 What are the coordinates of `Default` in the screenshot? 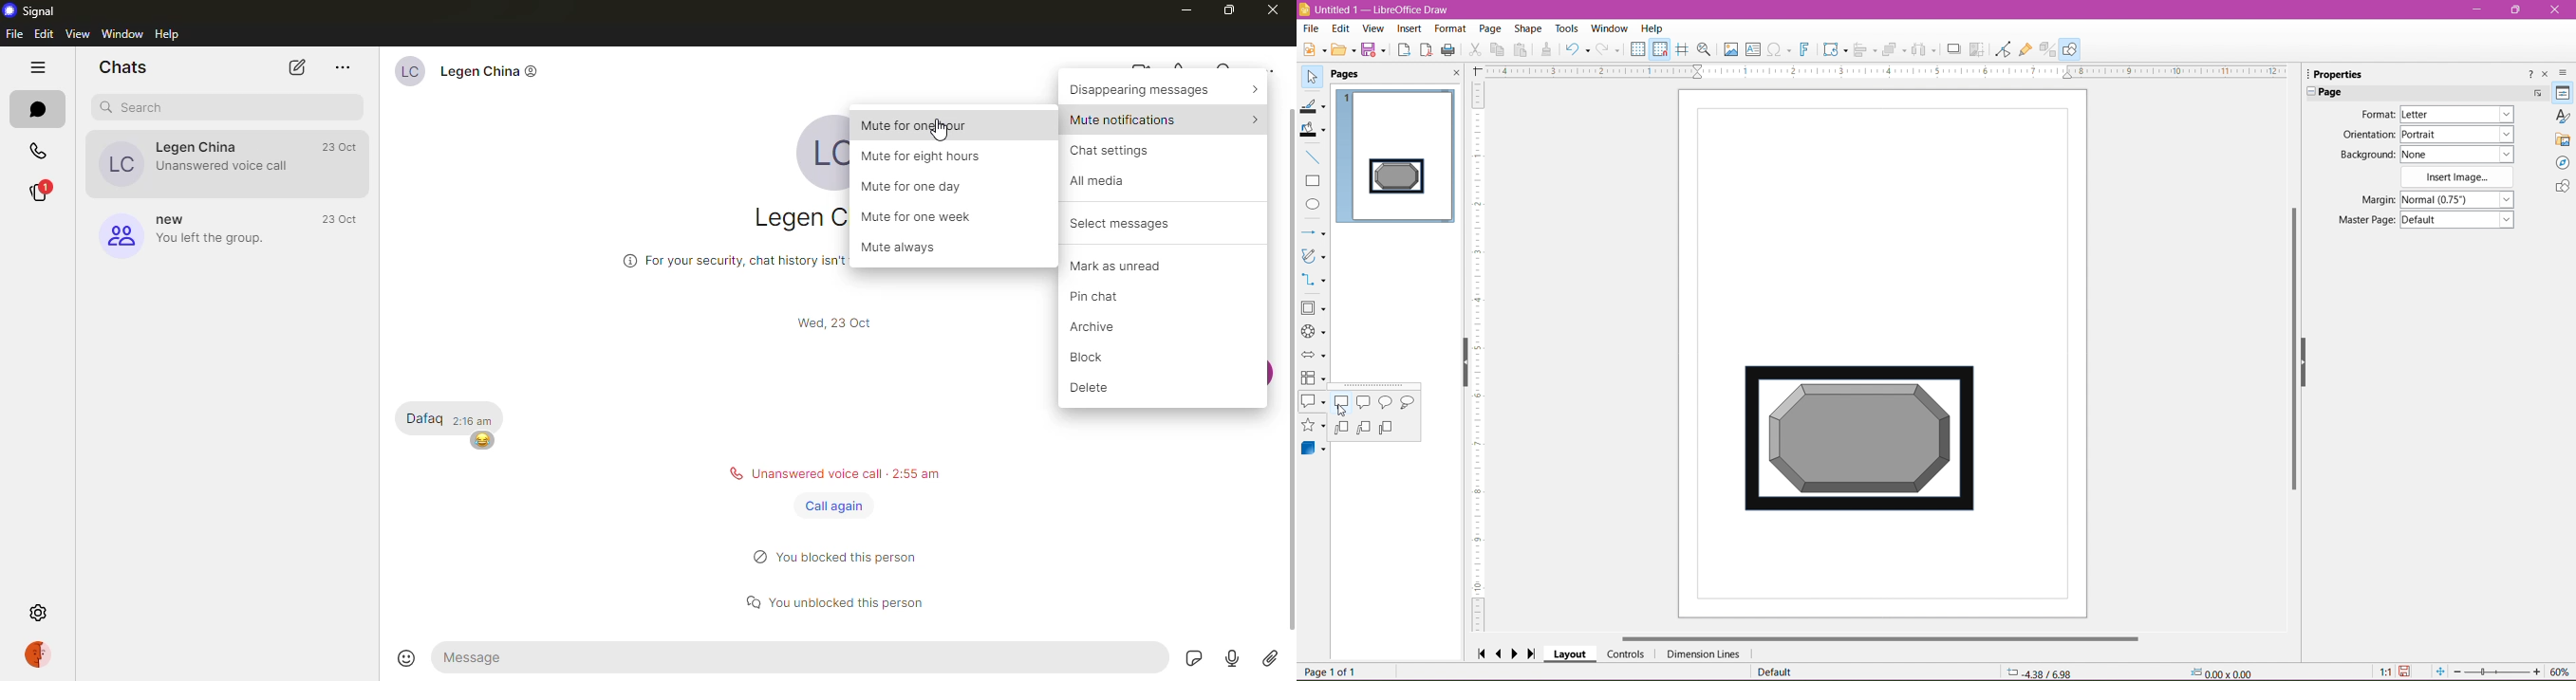 It's located at (1775, 672).